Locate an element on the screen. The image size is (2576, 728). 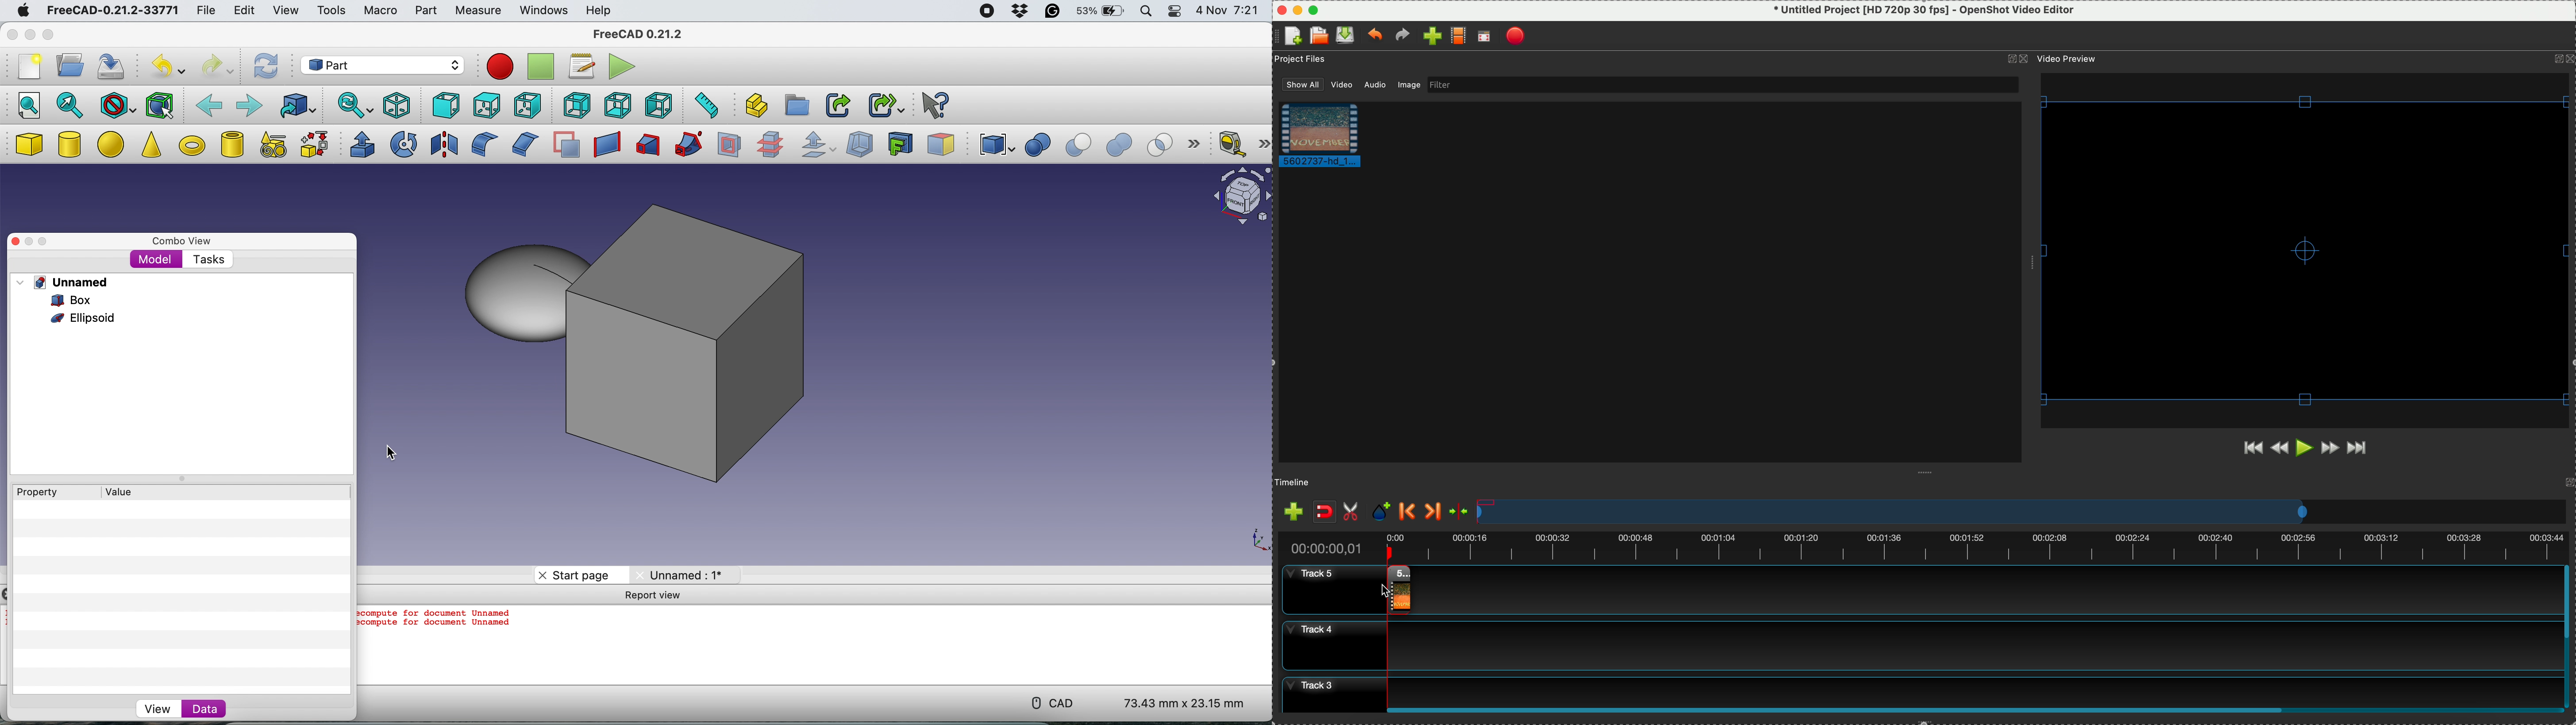
close is located at coordinates (1280, 8).